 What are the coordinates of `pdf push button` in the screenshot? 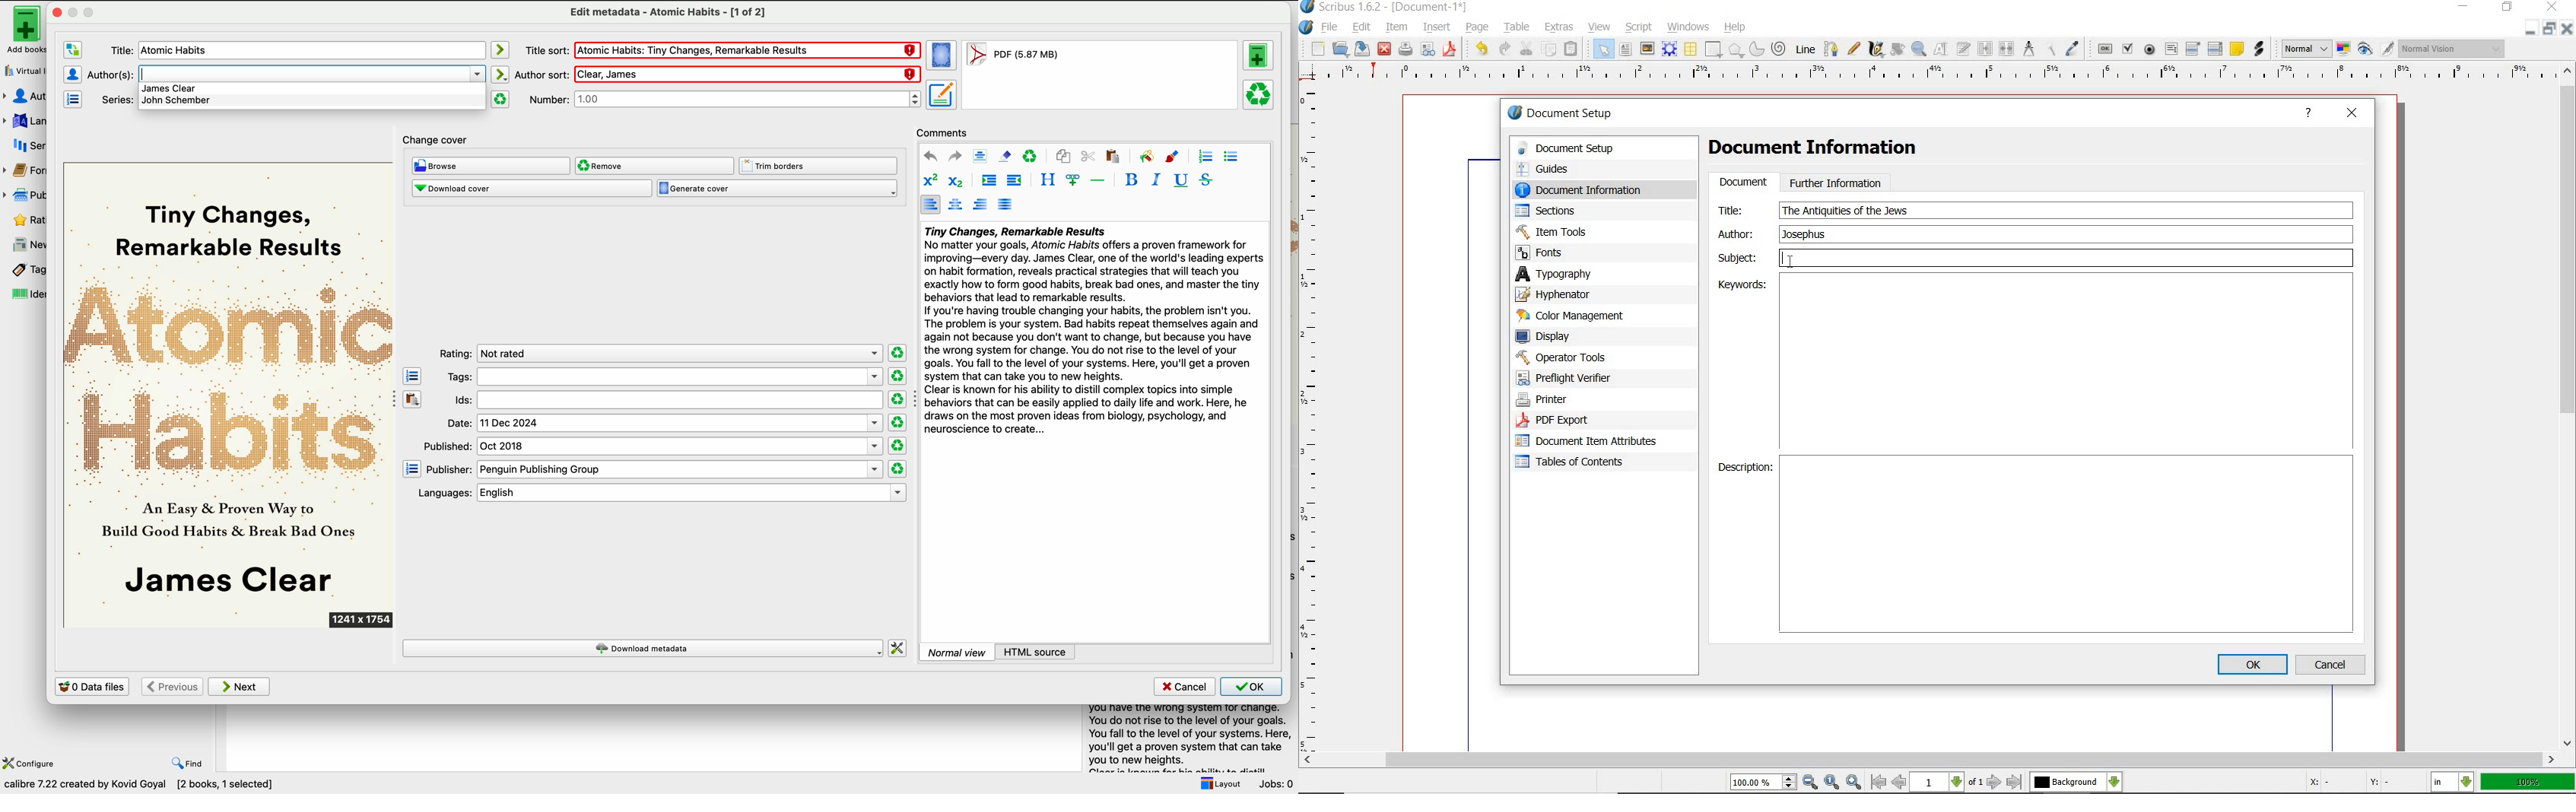 It's located at (2104, 49).